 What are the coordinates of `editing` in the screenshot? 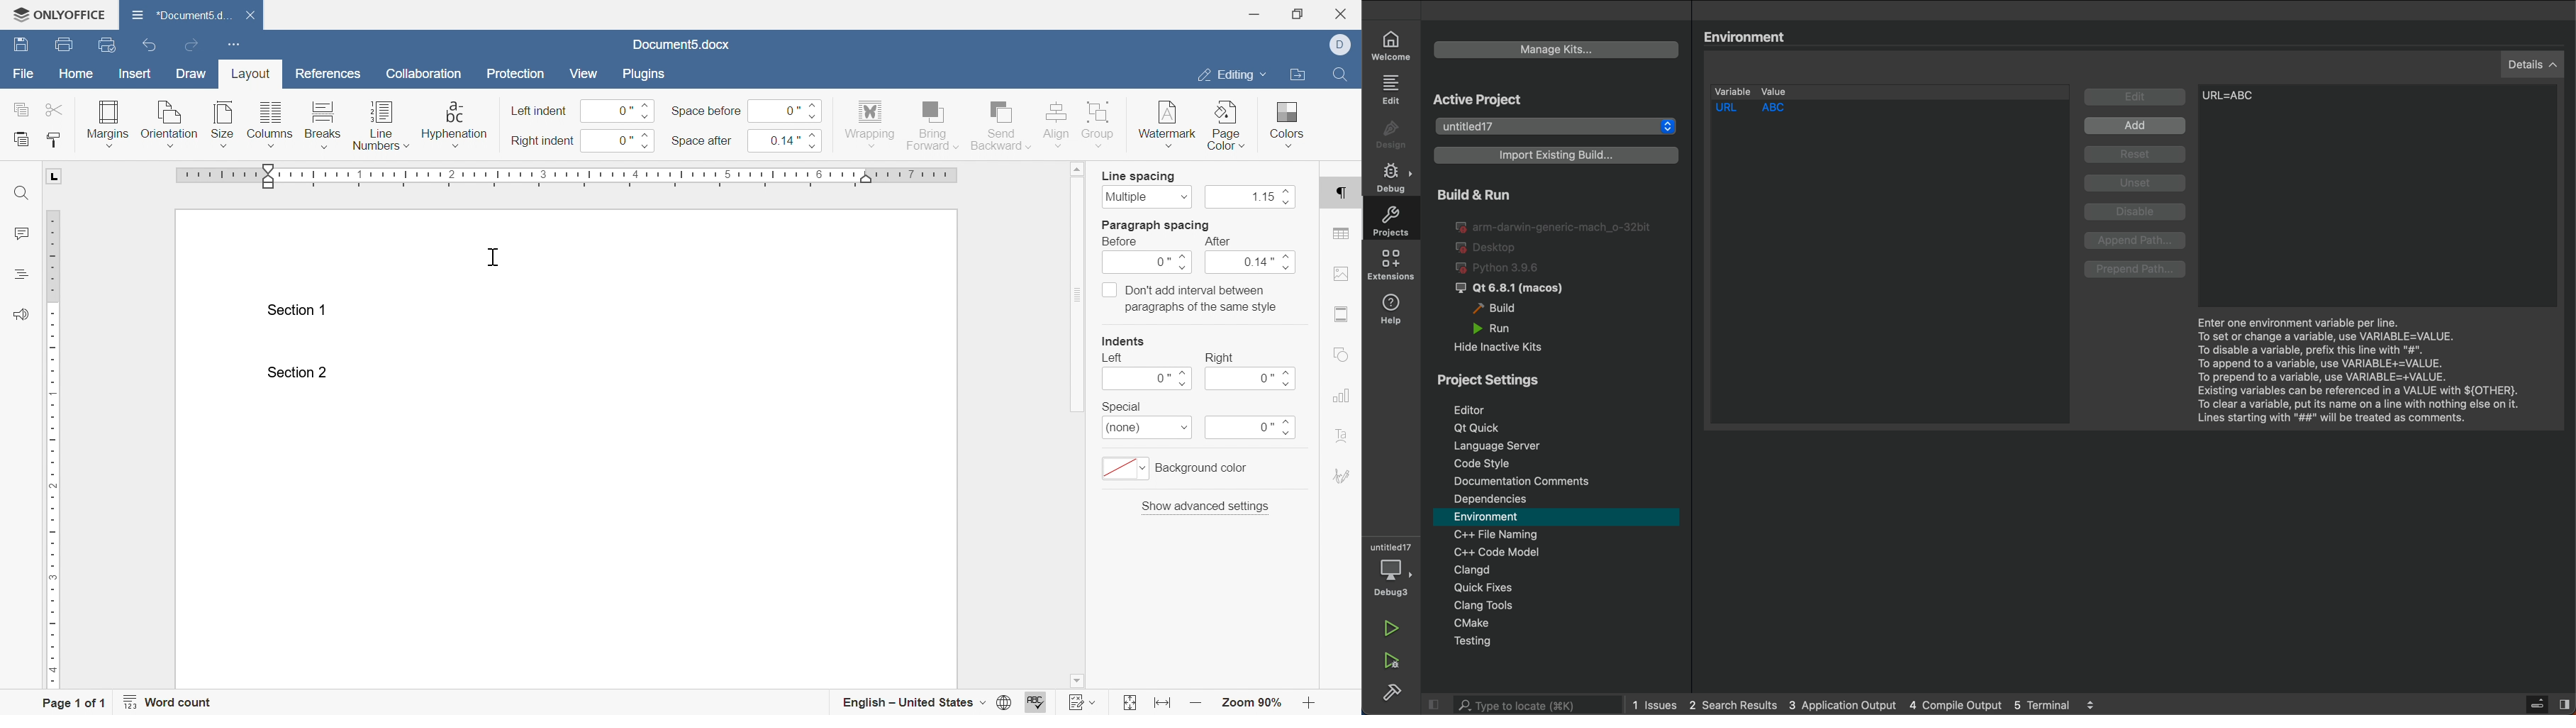 It's located at (1232, 77).